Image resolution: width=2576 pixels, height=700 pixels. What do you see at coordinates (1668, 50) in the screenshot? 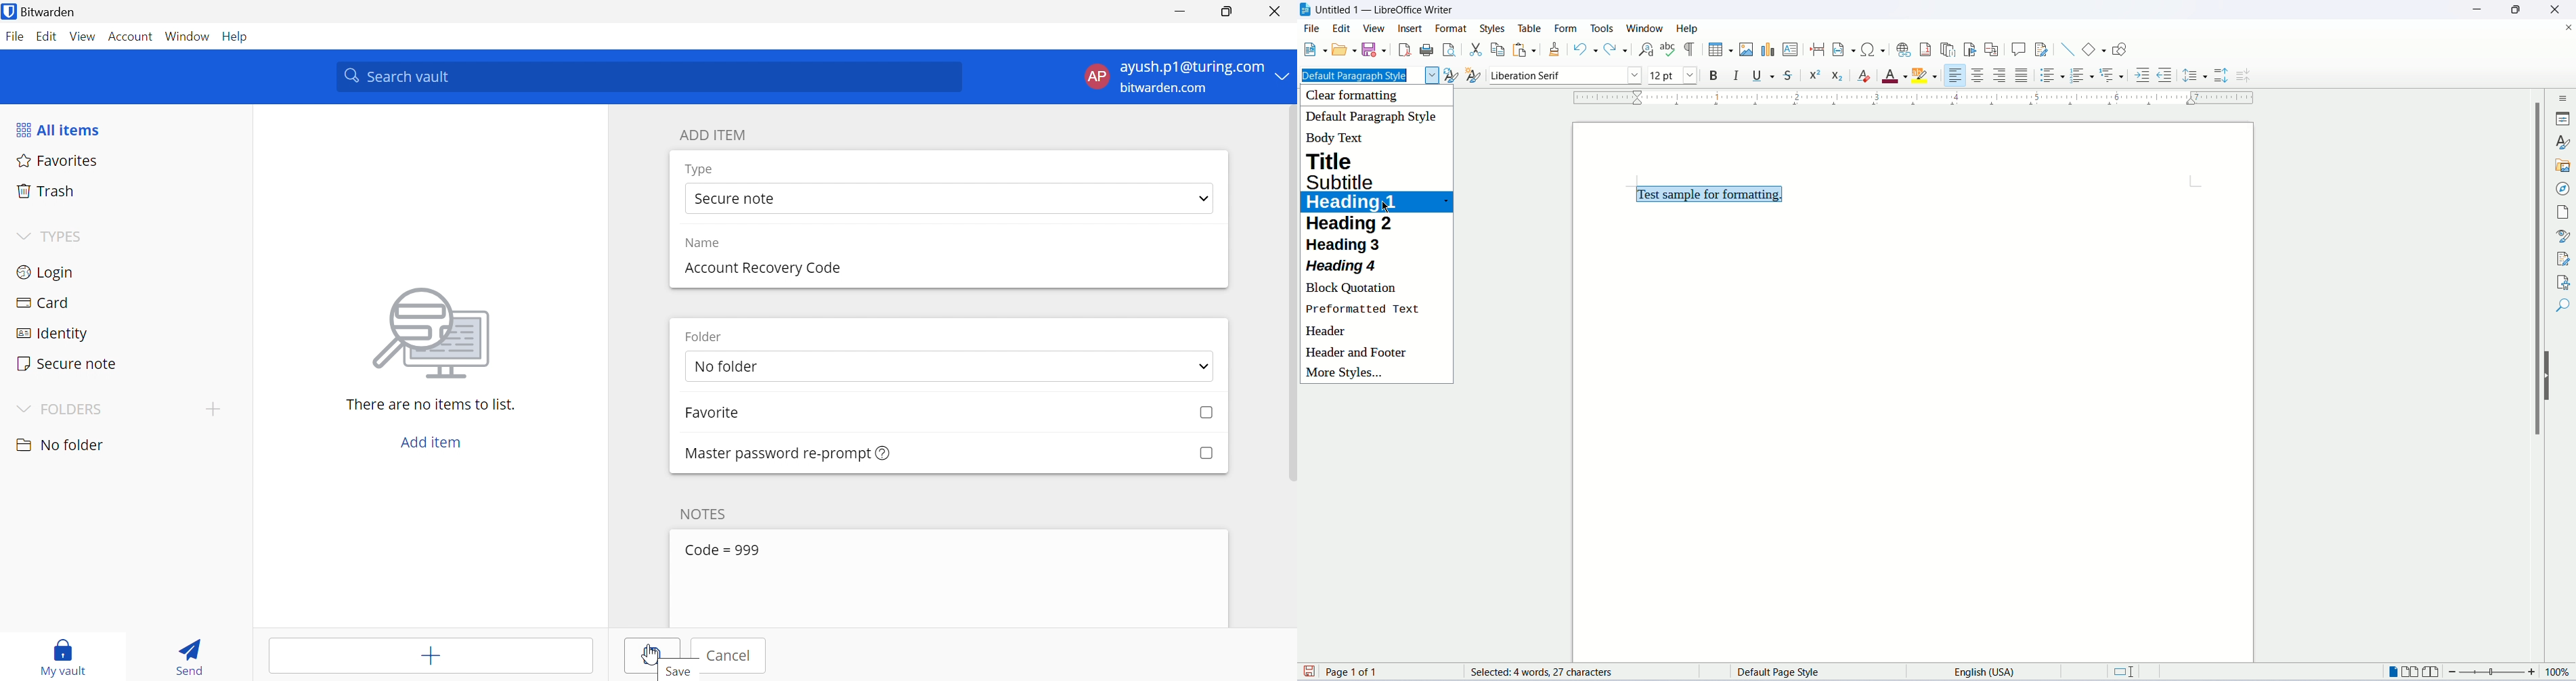
I see `spelling` at bounding box center [1668, 50].